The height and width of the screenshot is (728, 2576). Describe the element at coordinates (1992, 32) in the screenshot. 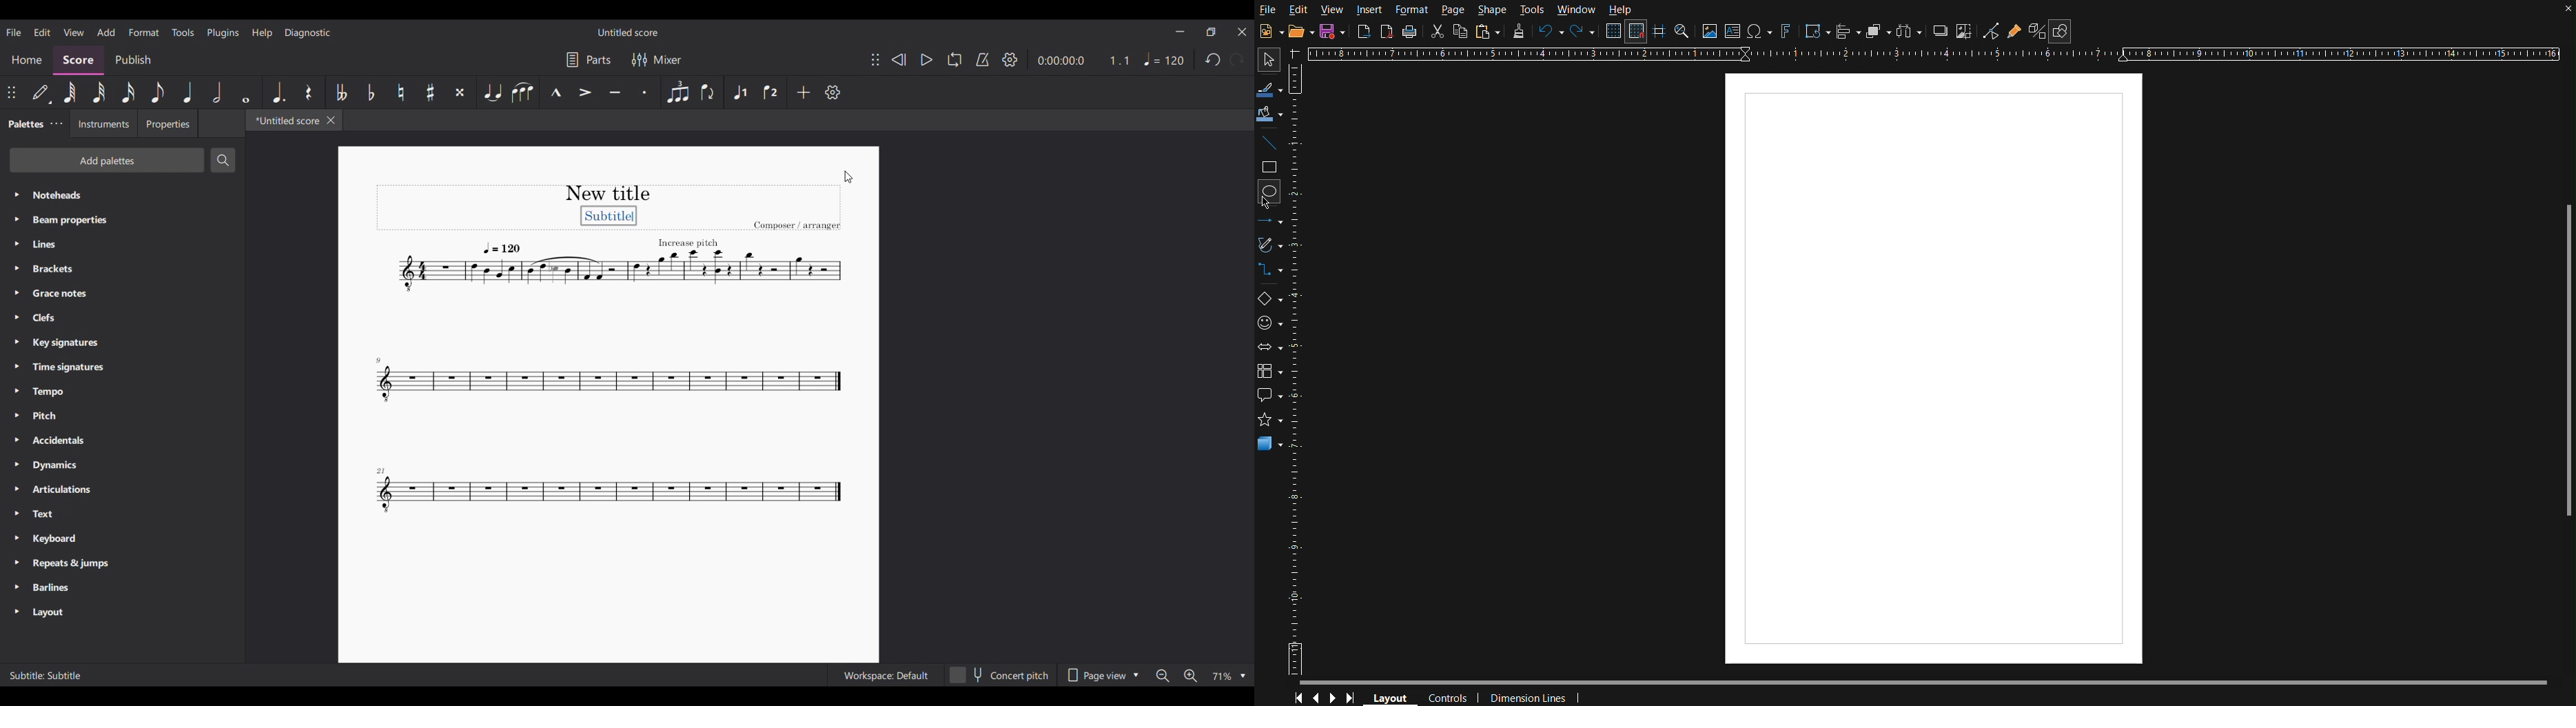

I see `Toggle Point Edit Mode` at that location.